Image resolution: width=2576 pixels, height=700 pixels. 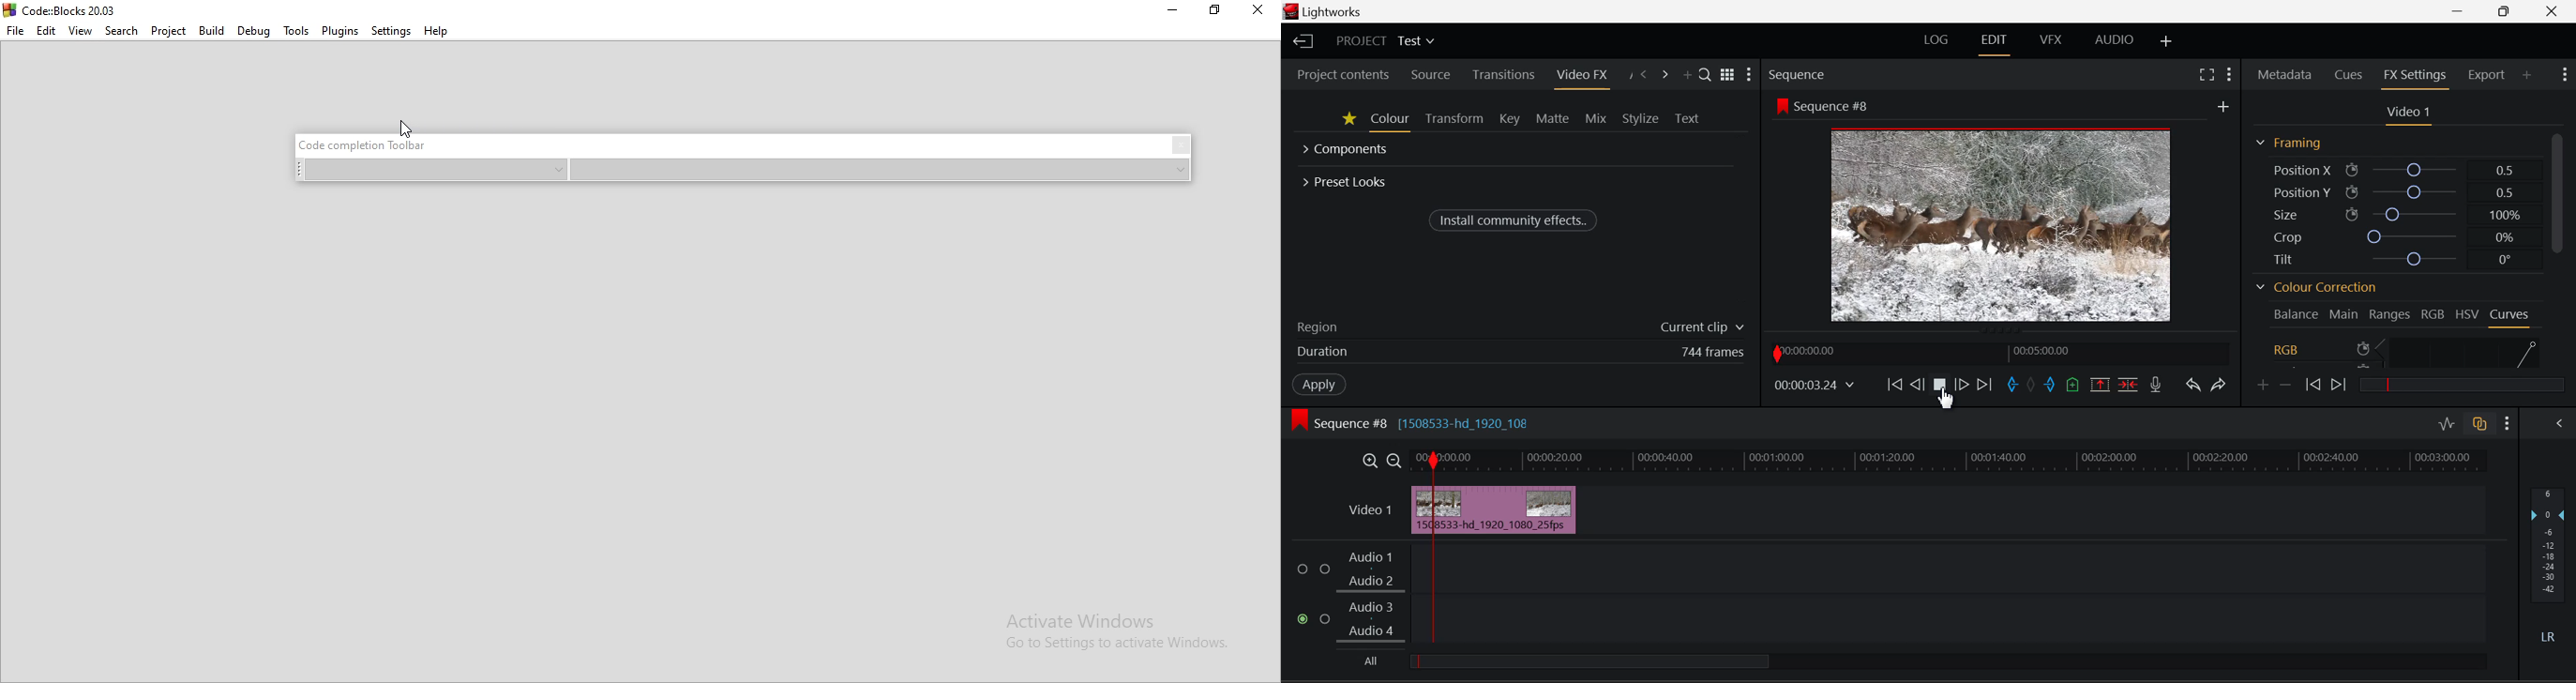 What do you see at coordinates (1181, 145) in the screenshot?
I see `close` at bounding box center [1181, 145].